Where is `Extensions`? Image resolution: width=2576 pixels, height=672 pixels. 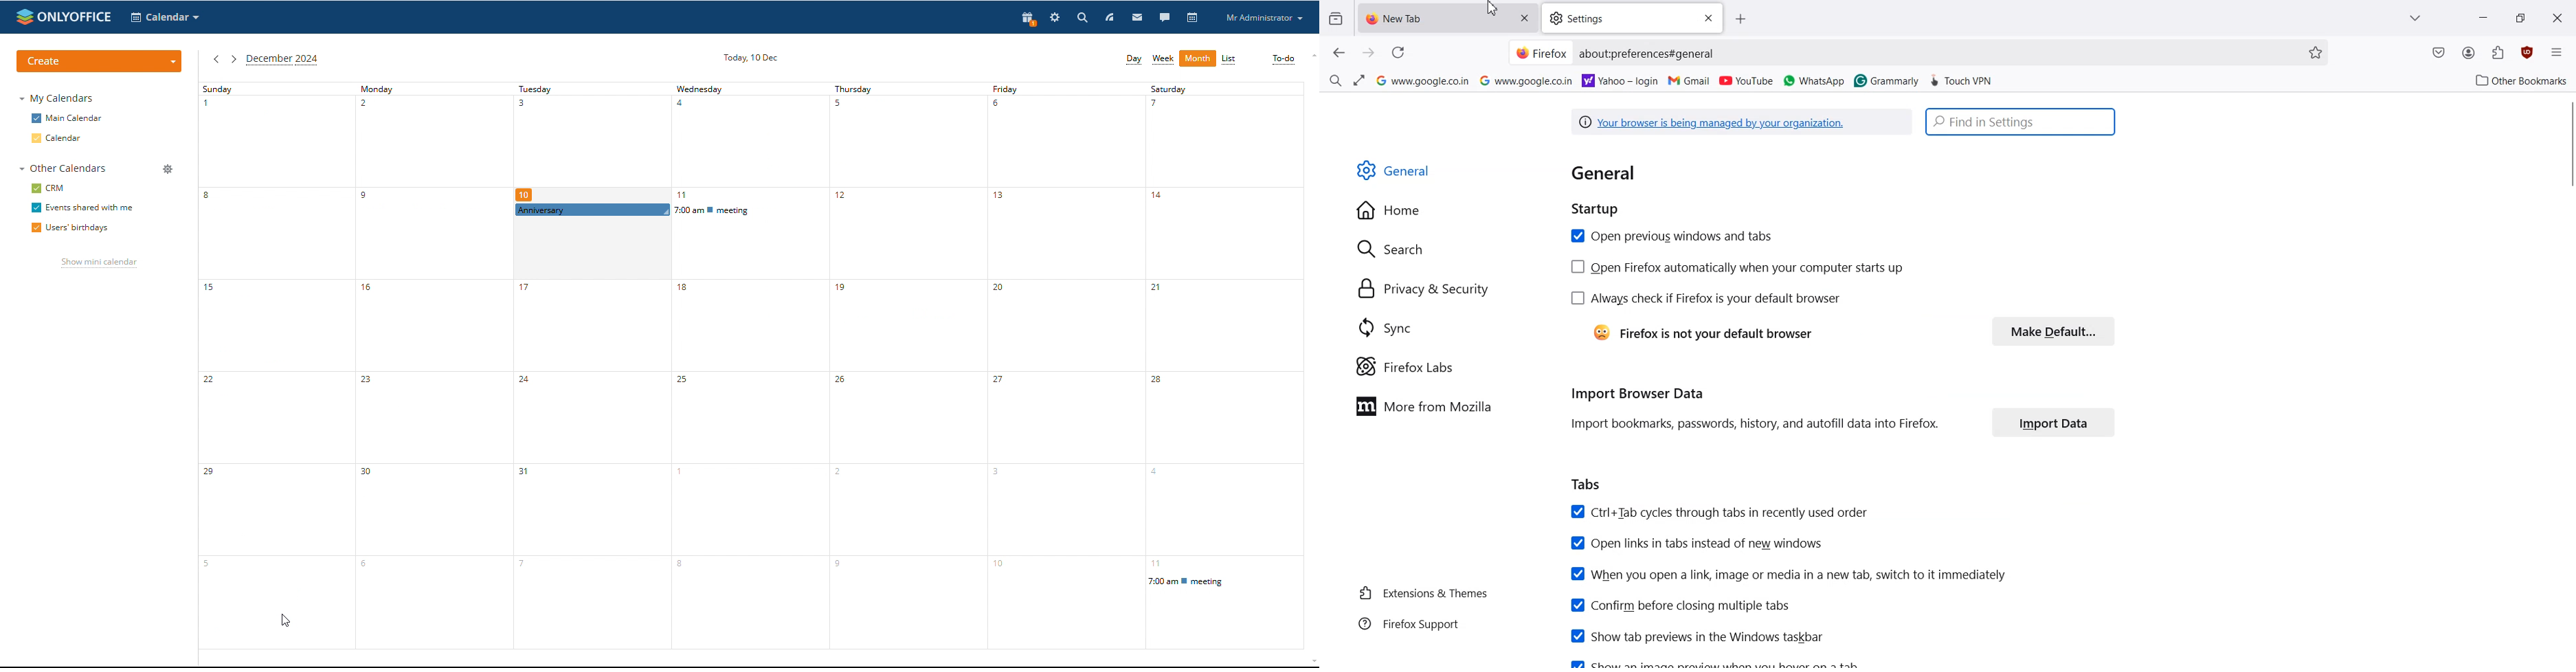
Extensions is located at coordinates (2499, 52).